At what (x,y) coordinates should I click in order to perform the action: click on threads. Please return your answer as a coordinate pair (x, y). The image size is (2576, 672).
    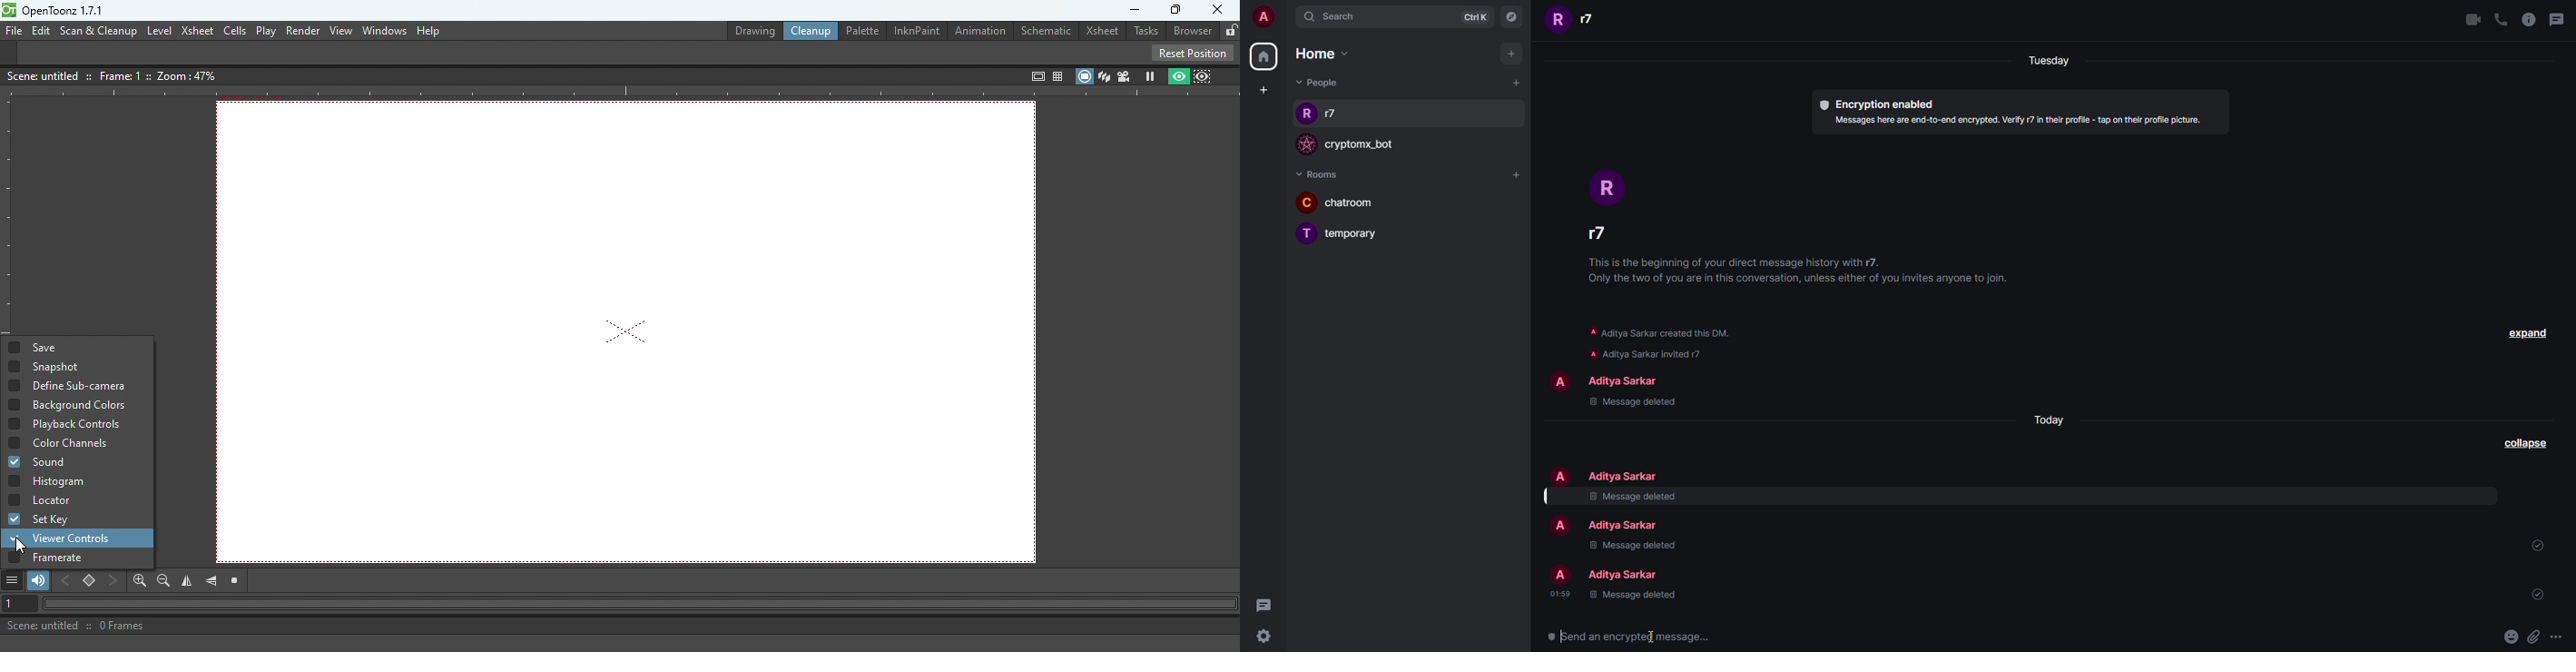
    Looking at the image, I should click on (2559, 17).